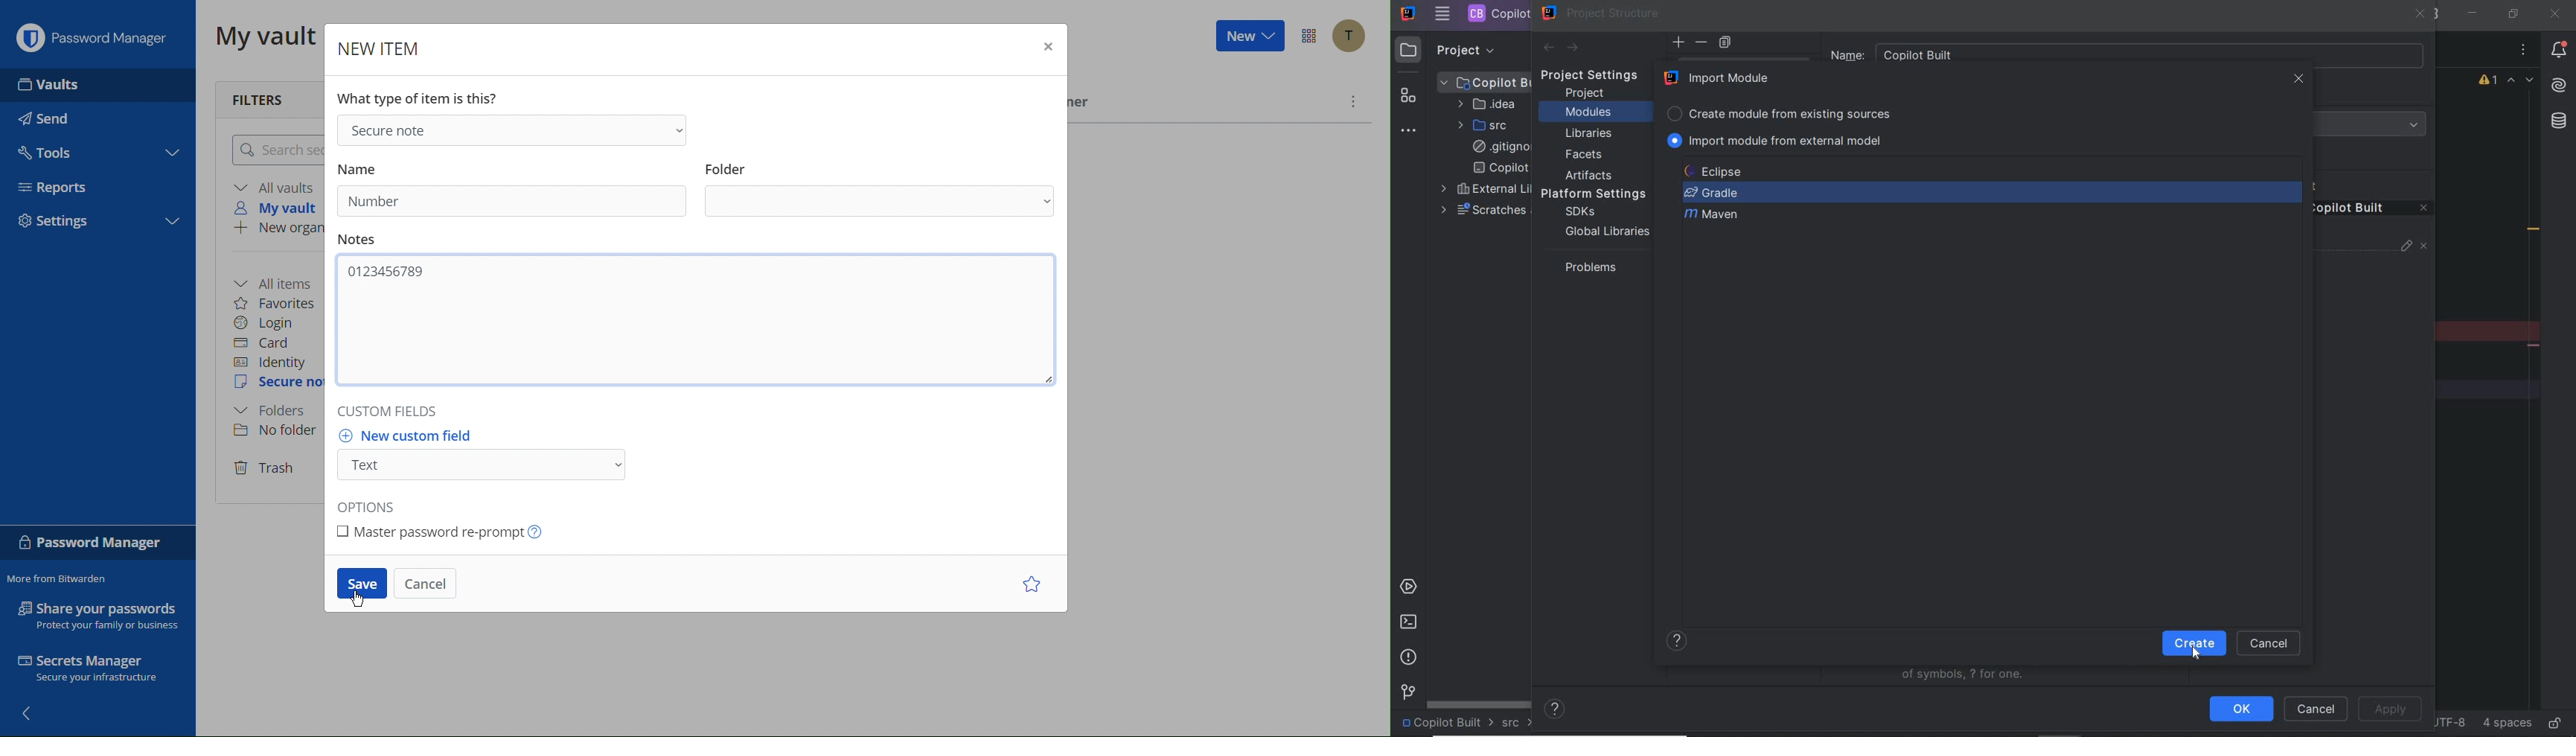 This screenshot has width=2576, height=756. What do you see at coordinates (2554, 722) in the screenshot?
I see `make file ready only` at bounding box center [2554, 722].